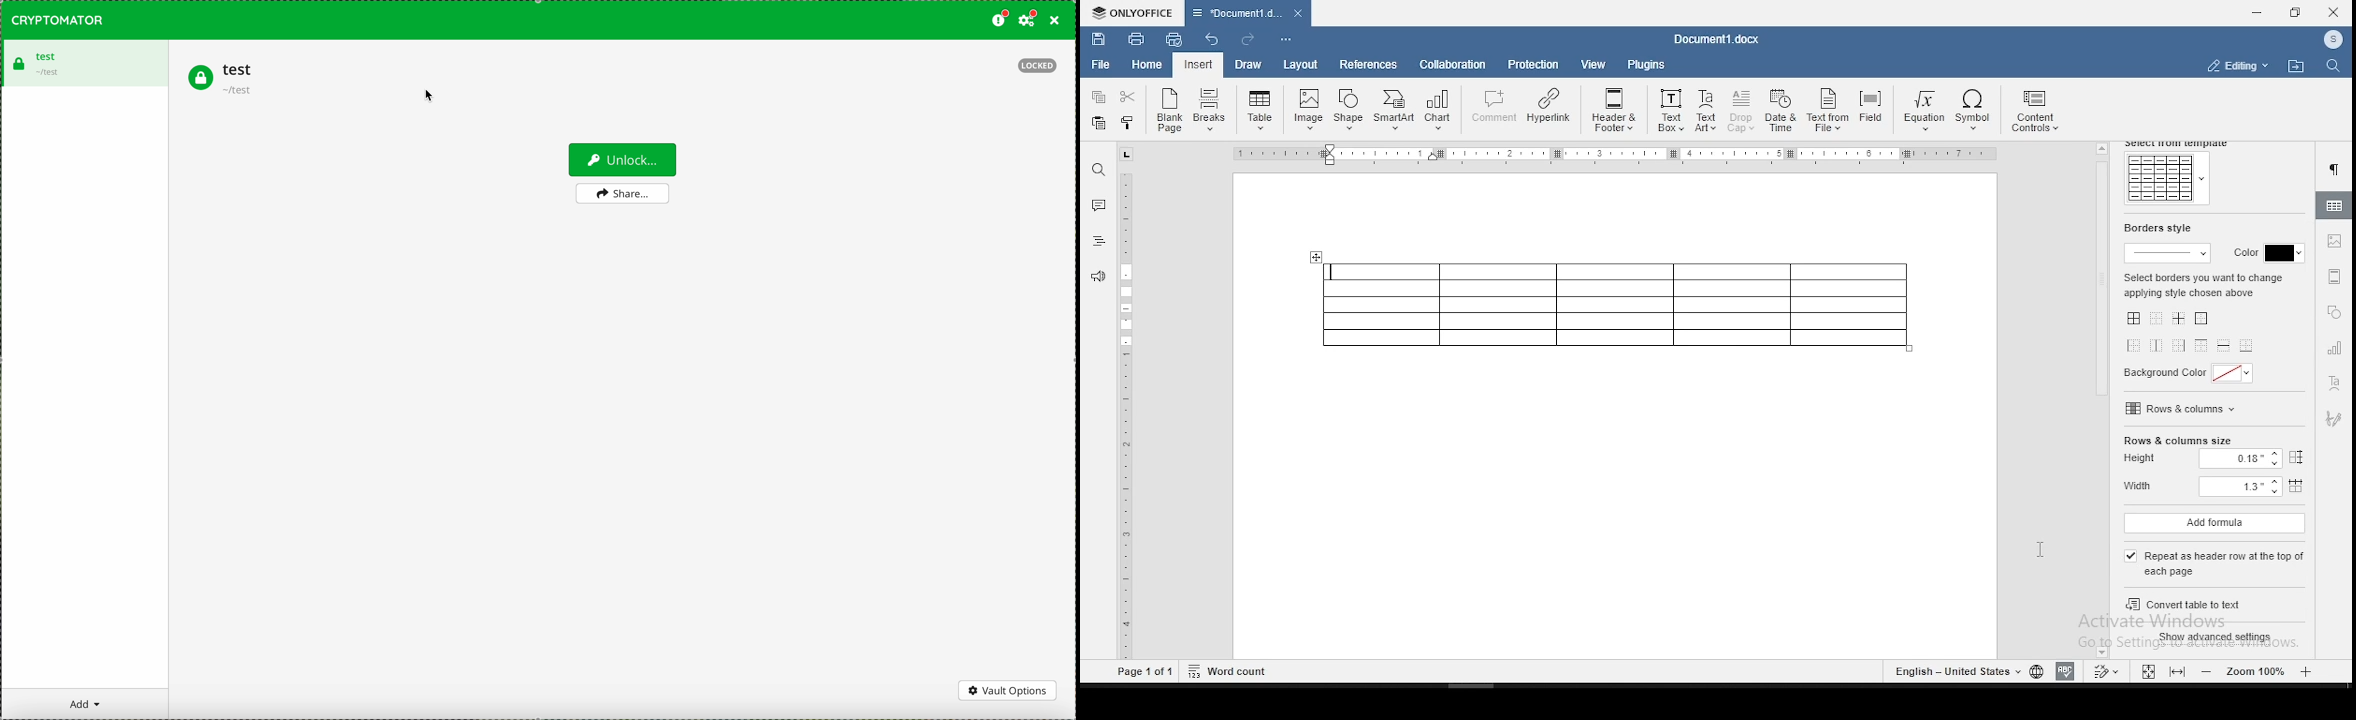 The width and height of the screenshot is (2380, 728). Describe the element at coordinates (2333, 13) in the screenshot. I see `close window` at that location.